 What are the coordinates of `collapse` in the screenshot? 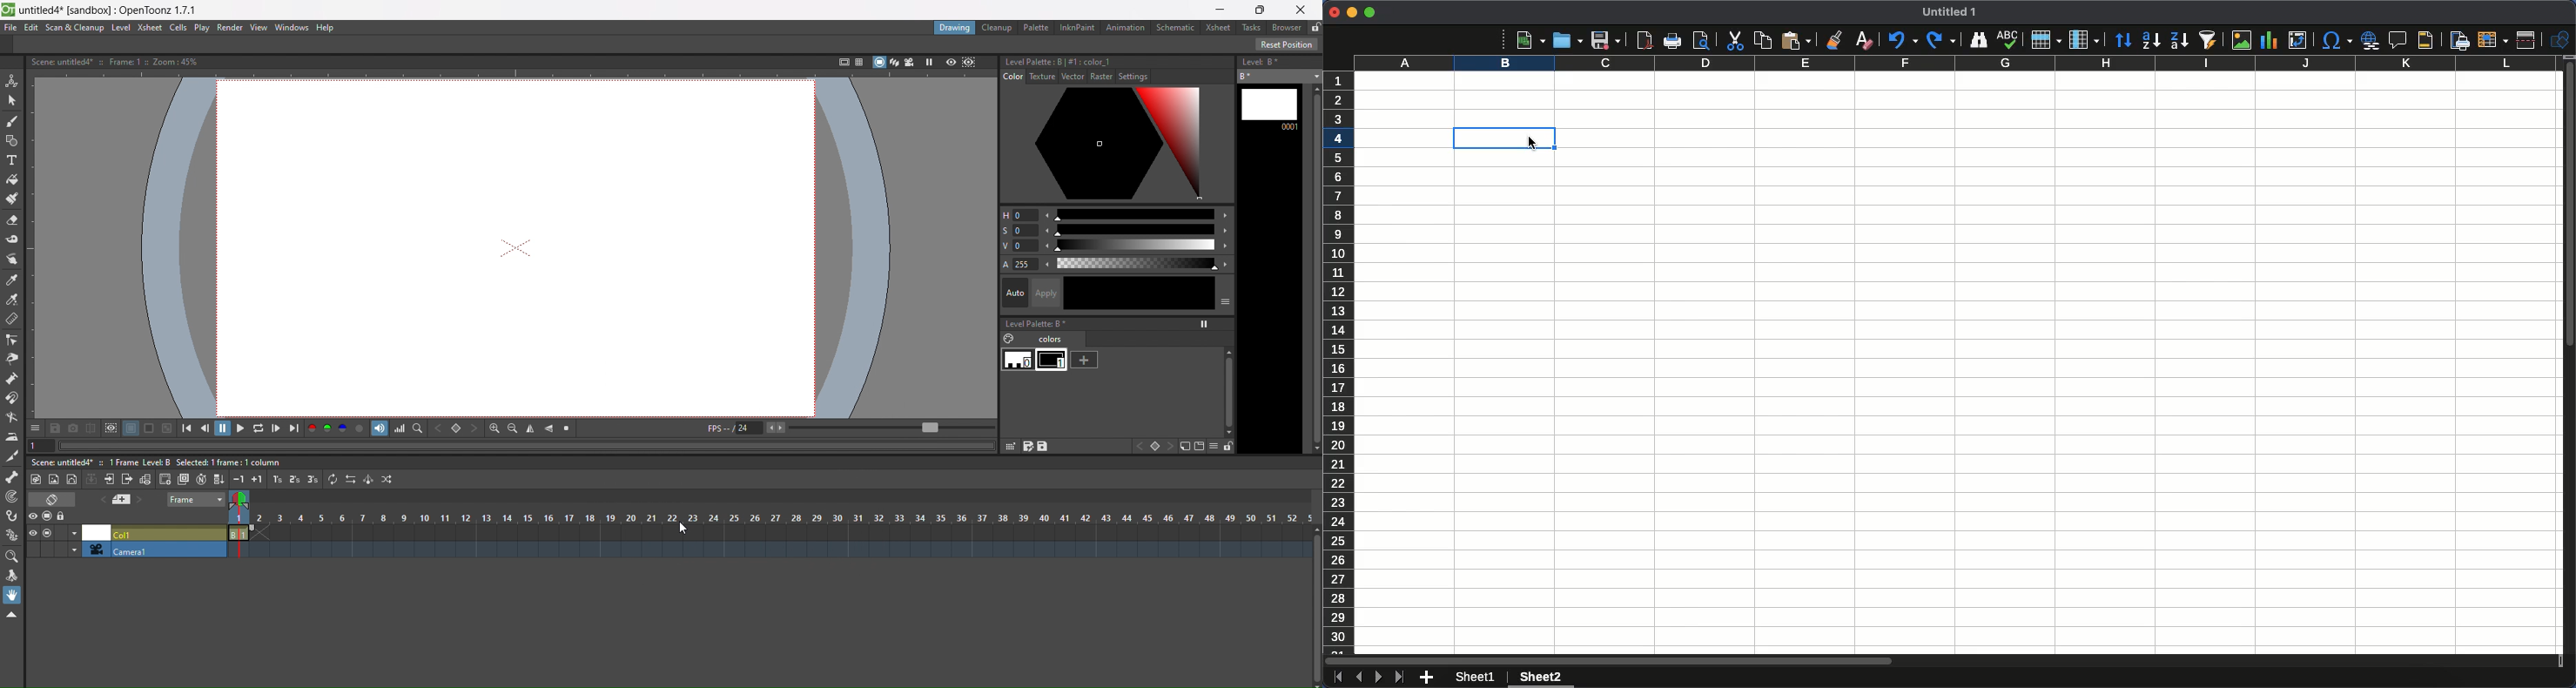 It's located at (92, 478).